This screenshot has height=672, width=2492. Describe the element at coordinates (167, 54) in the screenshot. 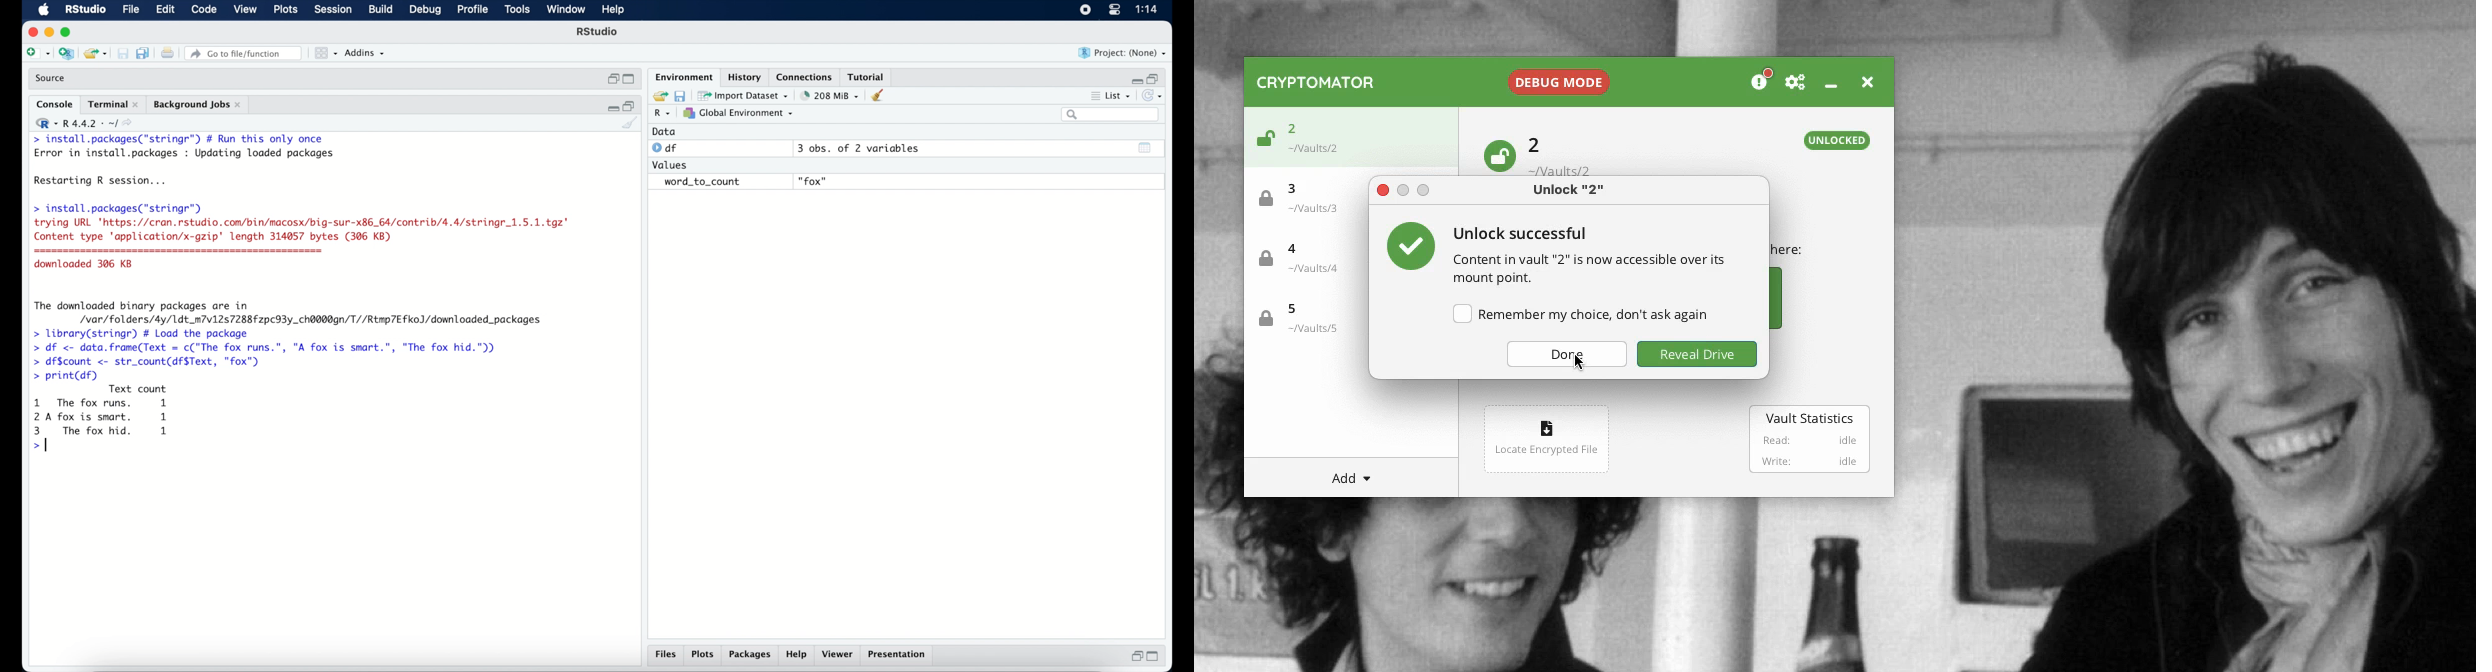

I see `print` at that location.